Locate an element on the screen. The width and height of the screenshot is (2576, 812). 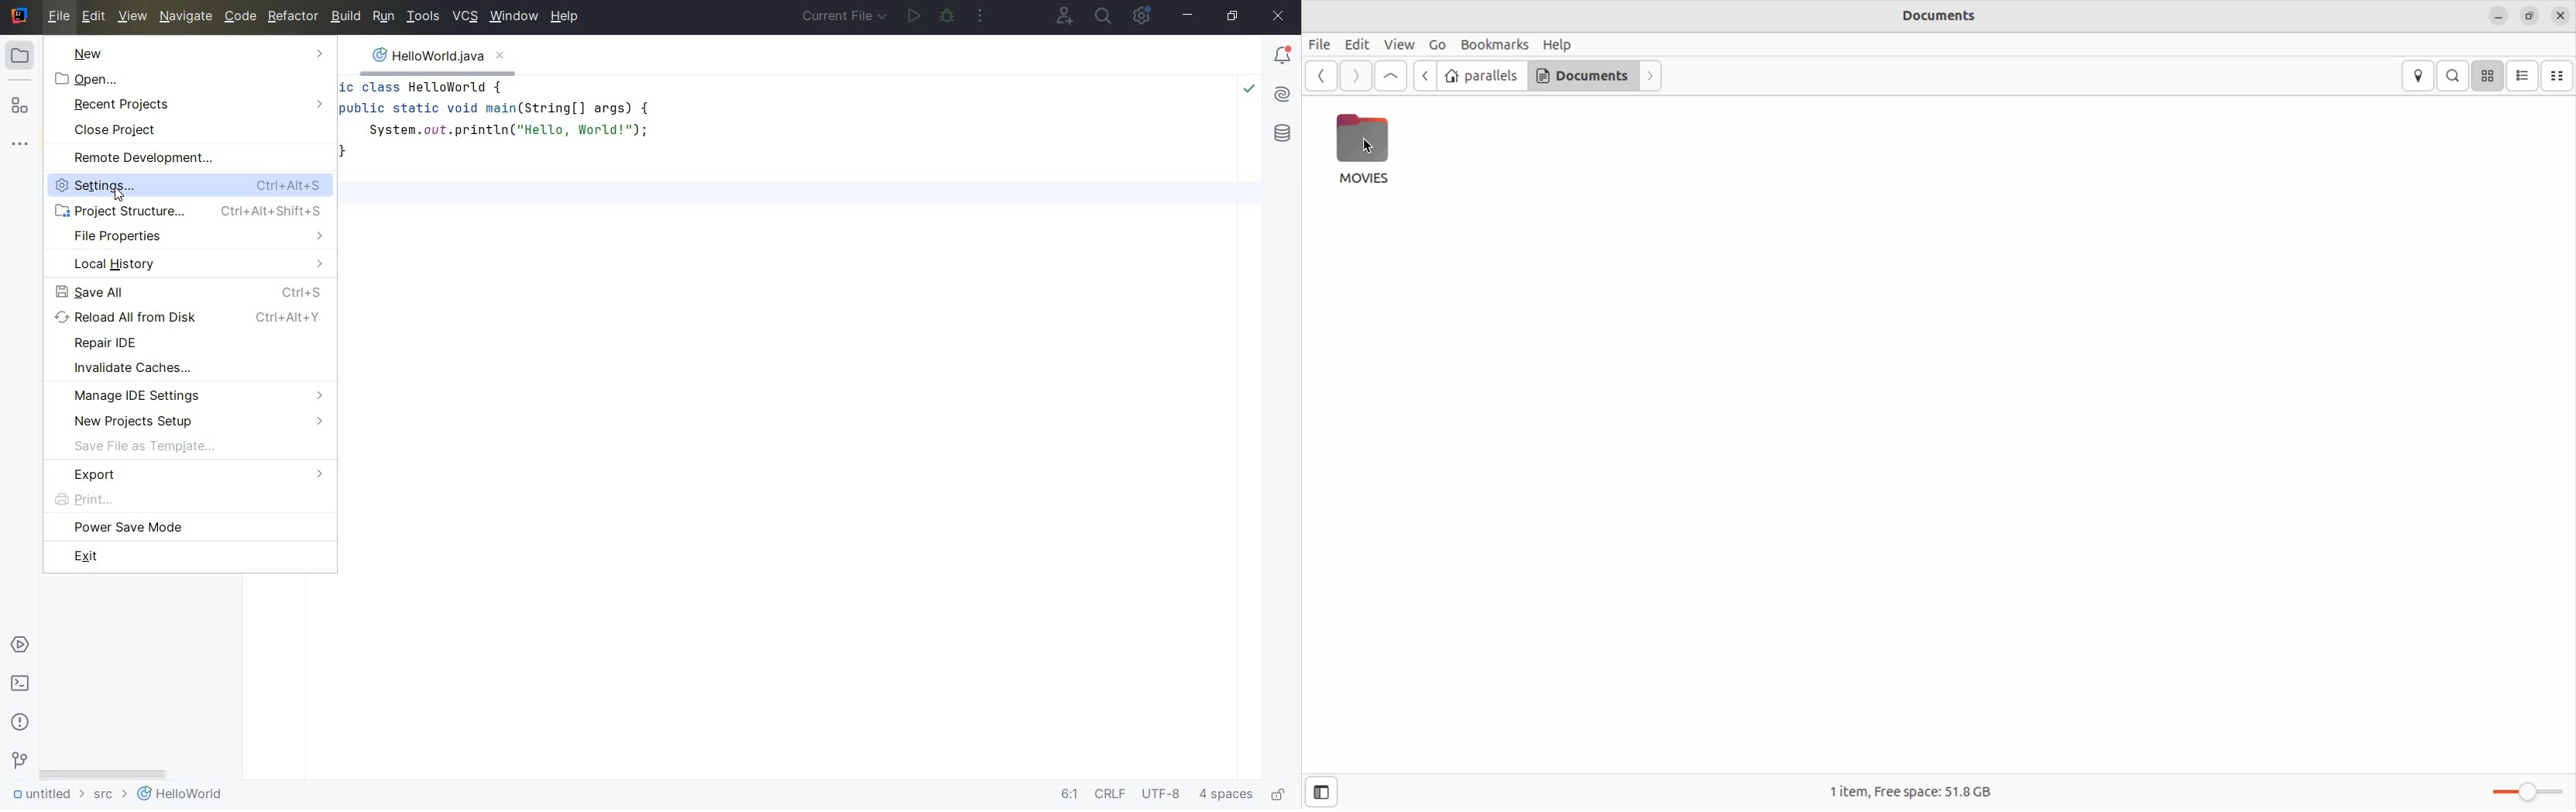
NAVIGATE is located at coordinates (184, 17).